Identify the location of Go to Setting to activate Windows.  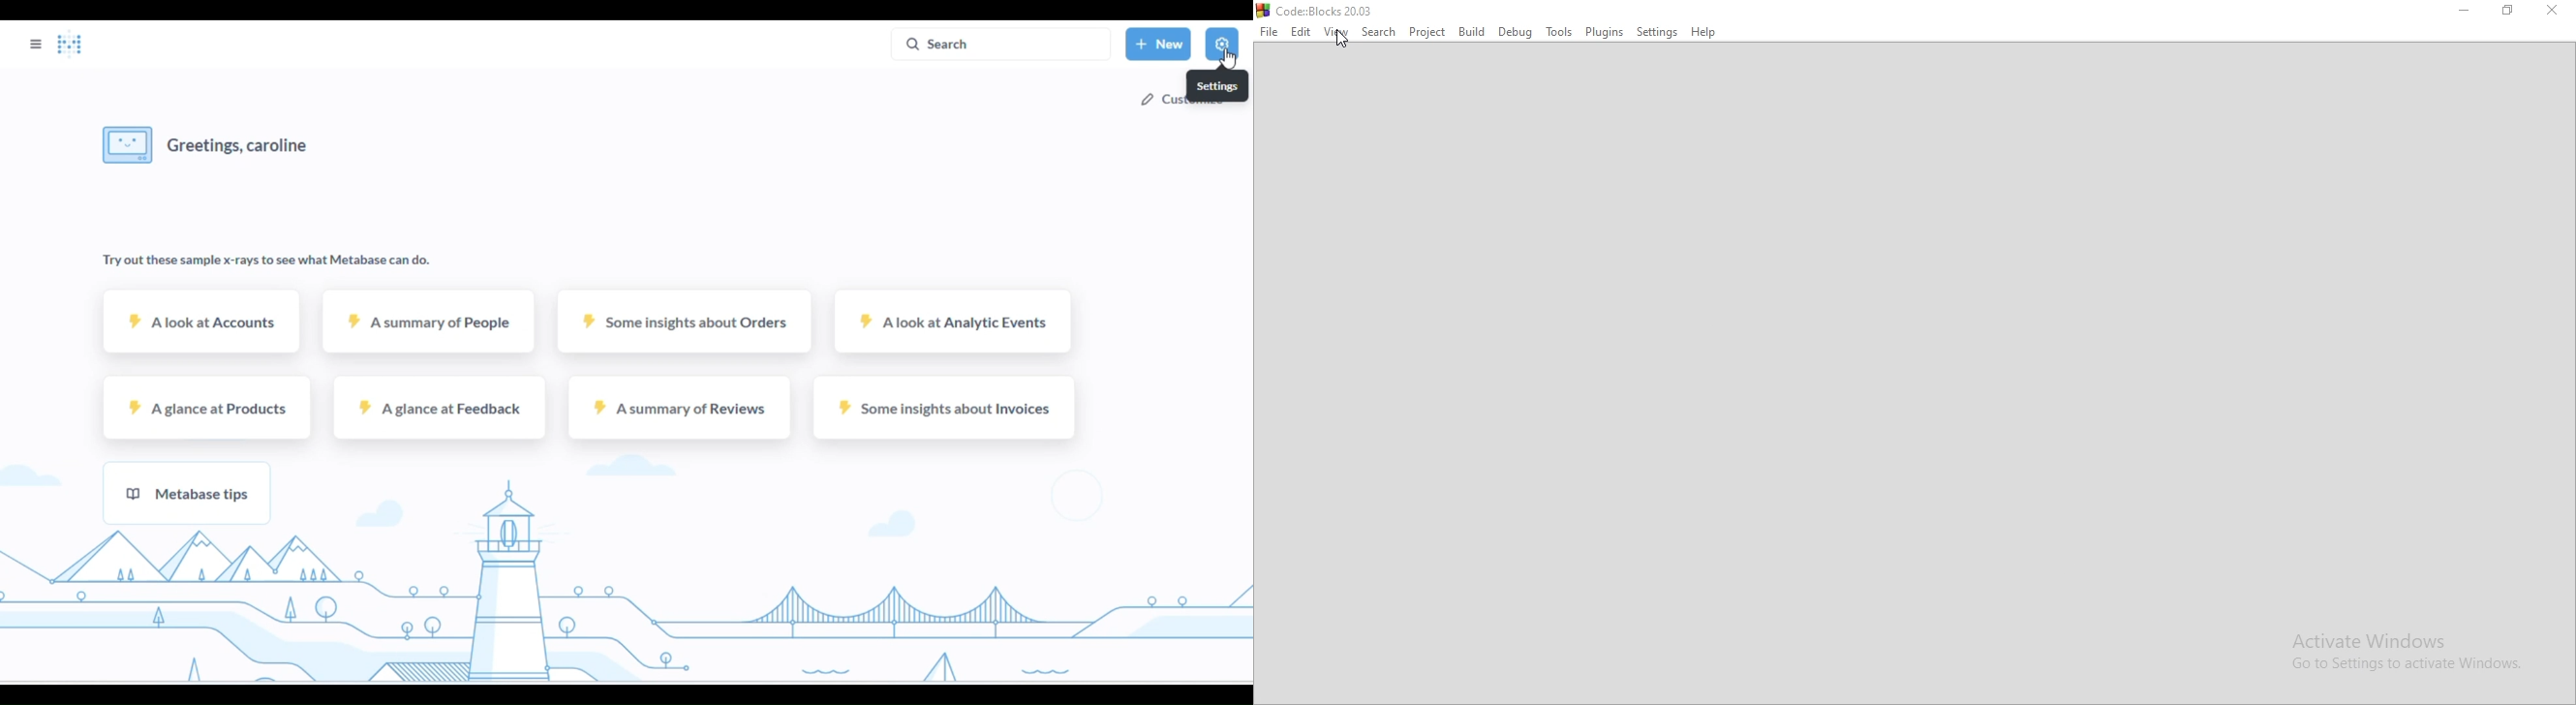
(2405, 666).